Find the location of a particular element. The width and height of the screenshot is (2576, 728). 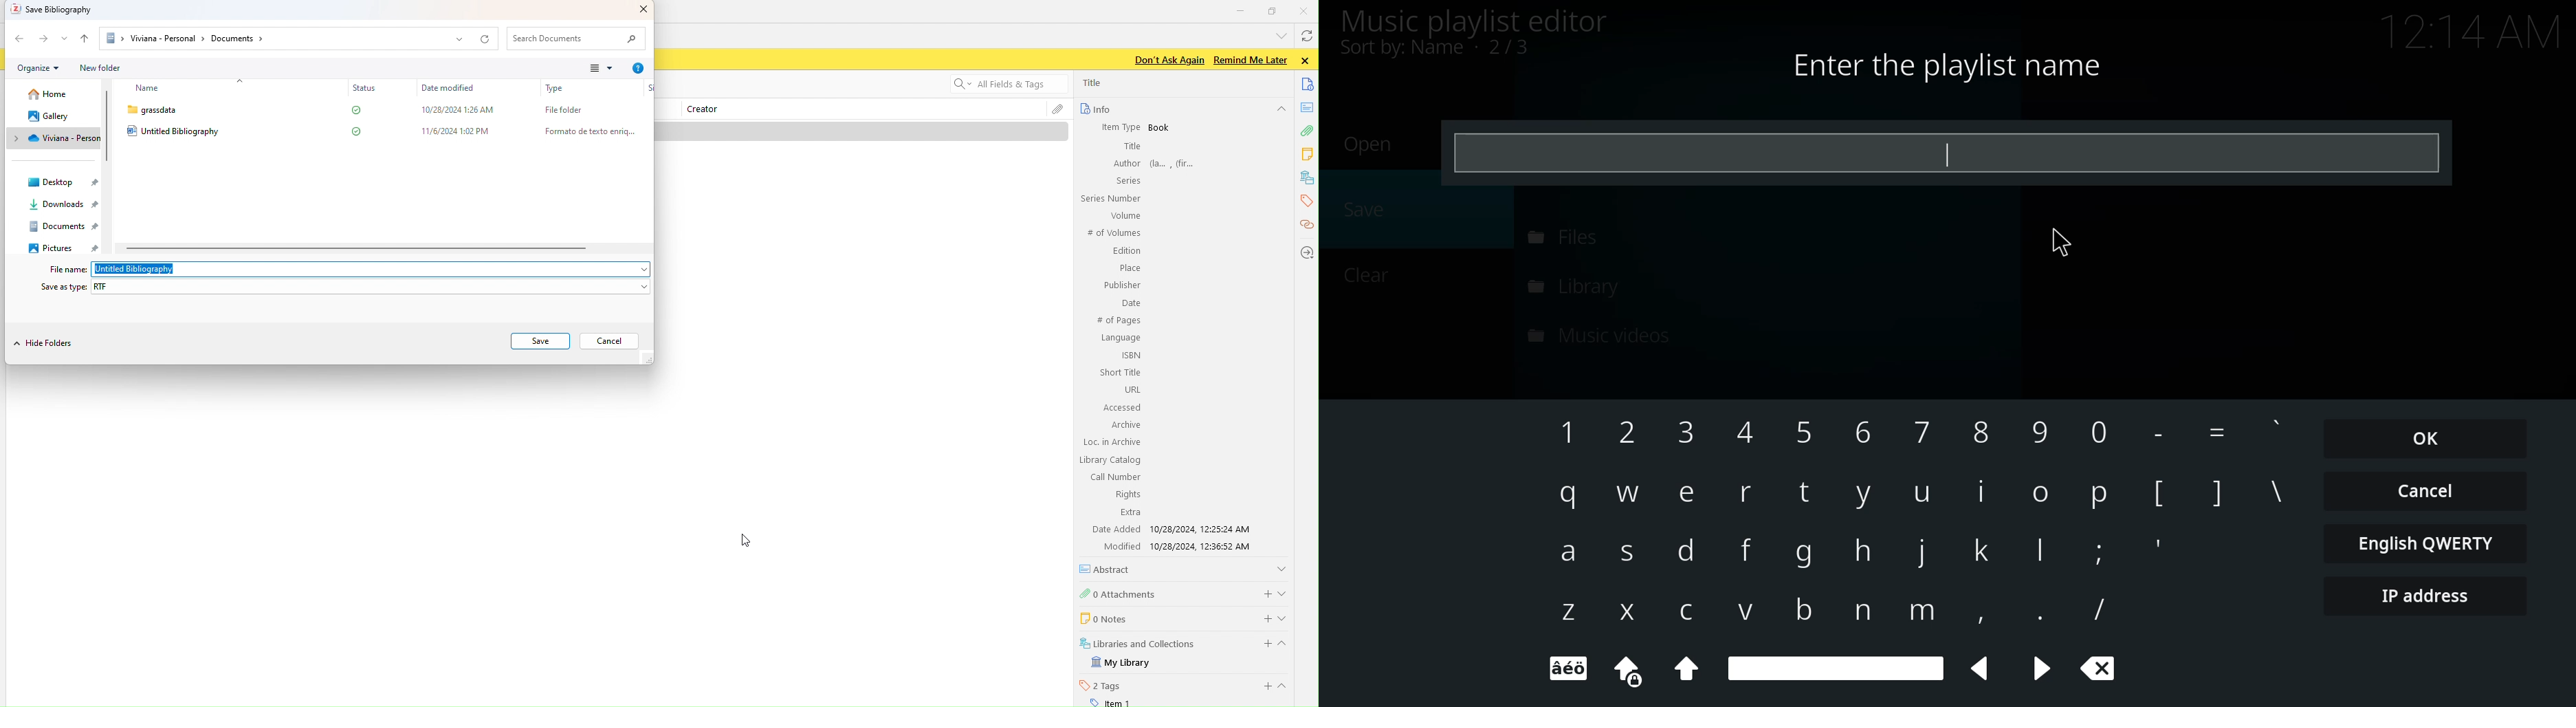

Type is located at coordinates (555, 89).